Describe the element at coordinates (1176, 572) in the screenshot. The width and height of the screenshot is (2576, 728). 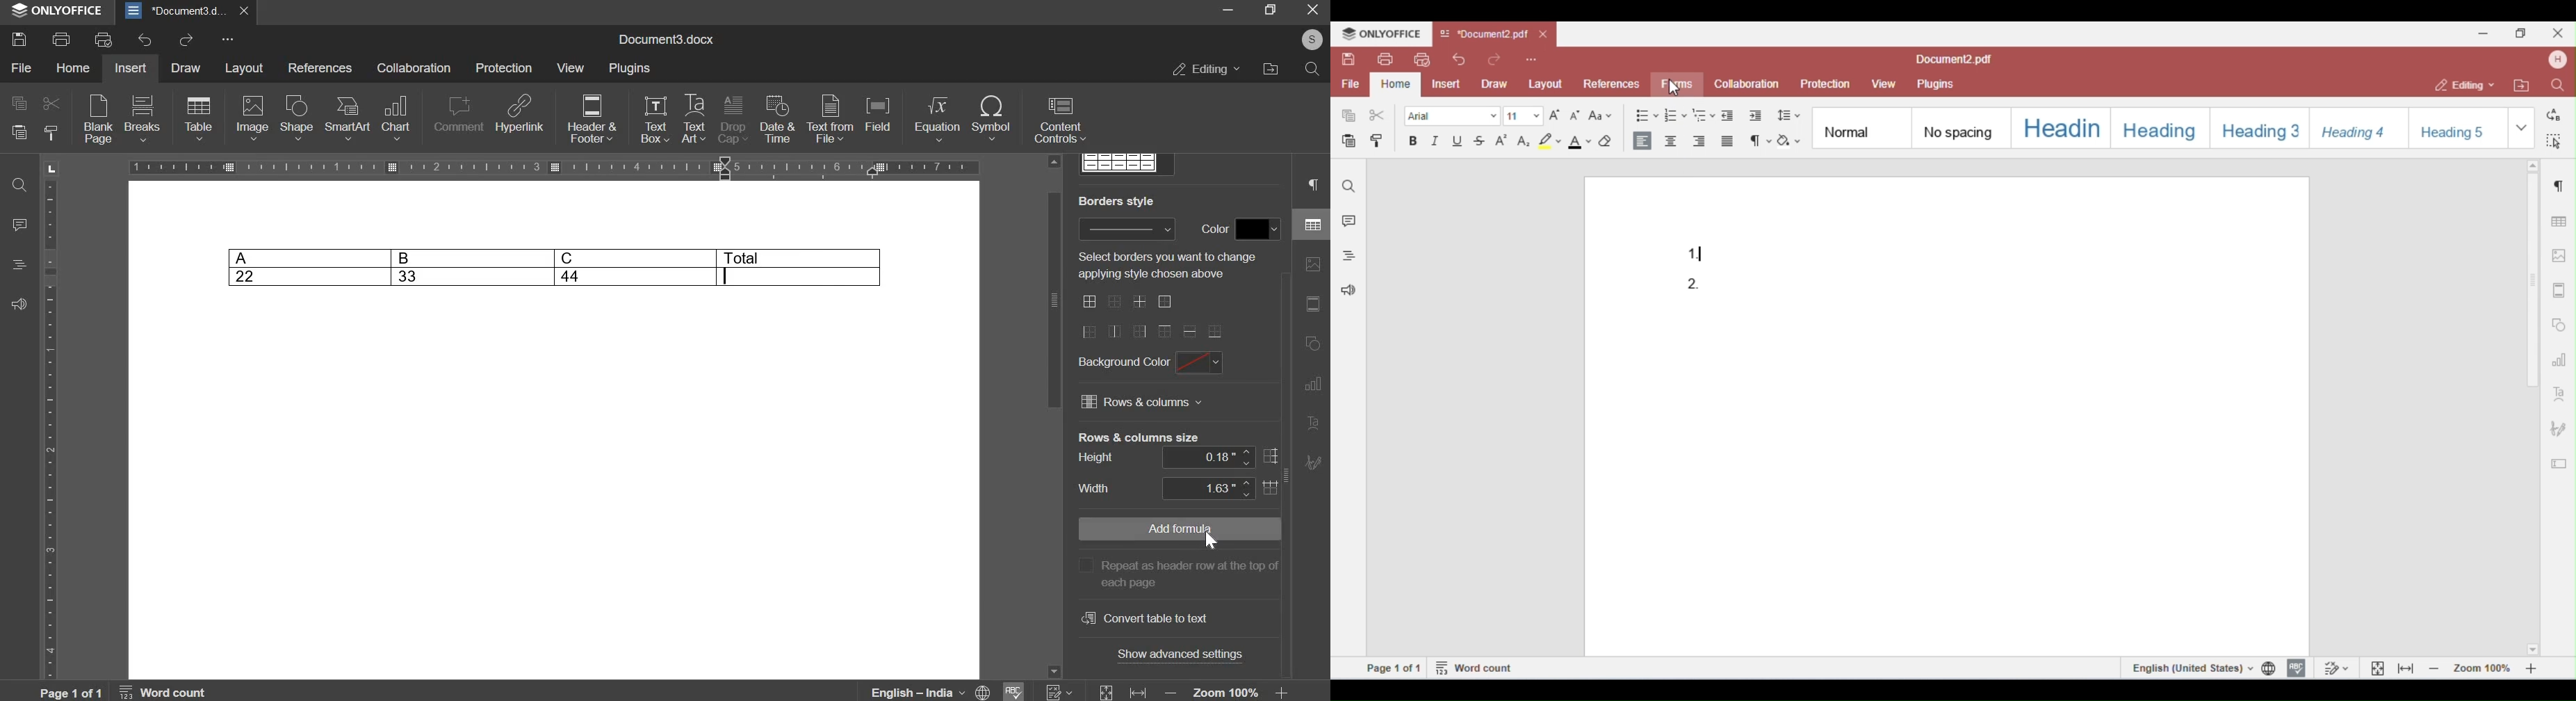
I see `Repeat as header row at the top of each page` at that location.